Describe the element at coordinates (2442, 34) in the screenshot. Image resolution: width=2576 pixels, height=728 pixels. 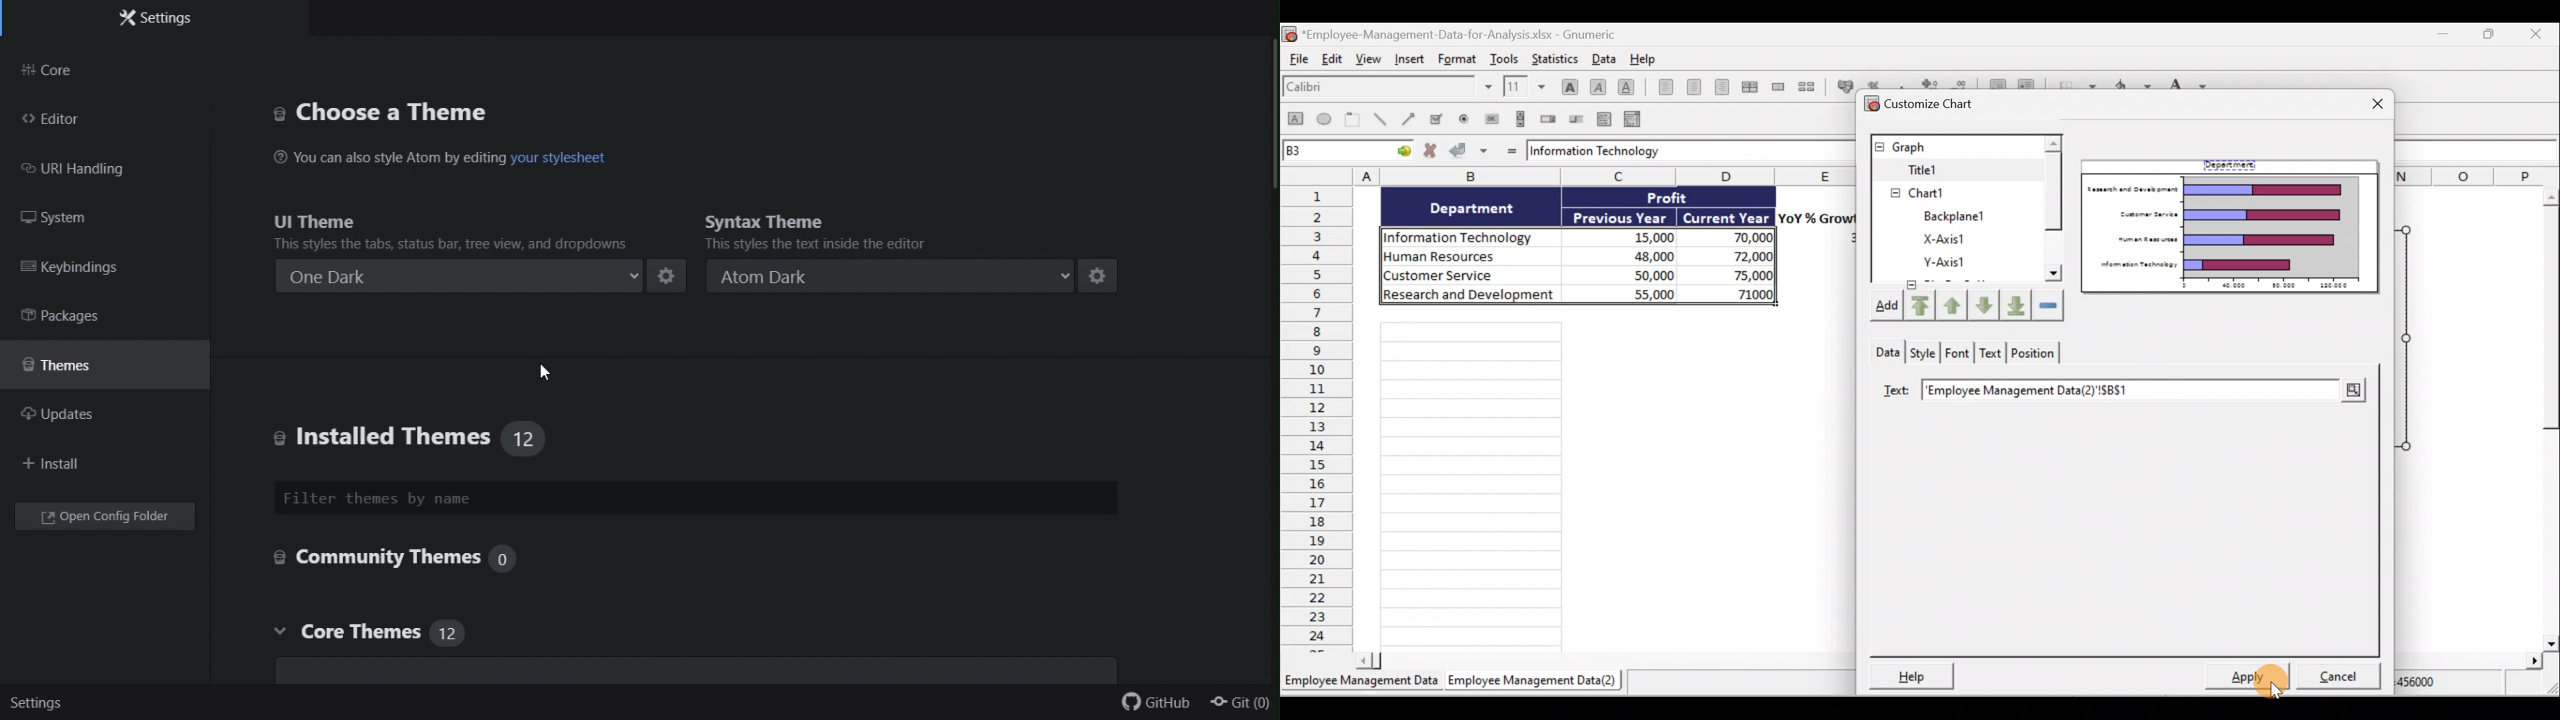
I see `Minimize` at that location.